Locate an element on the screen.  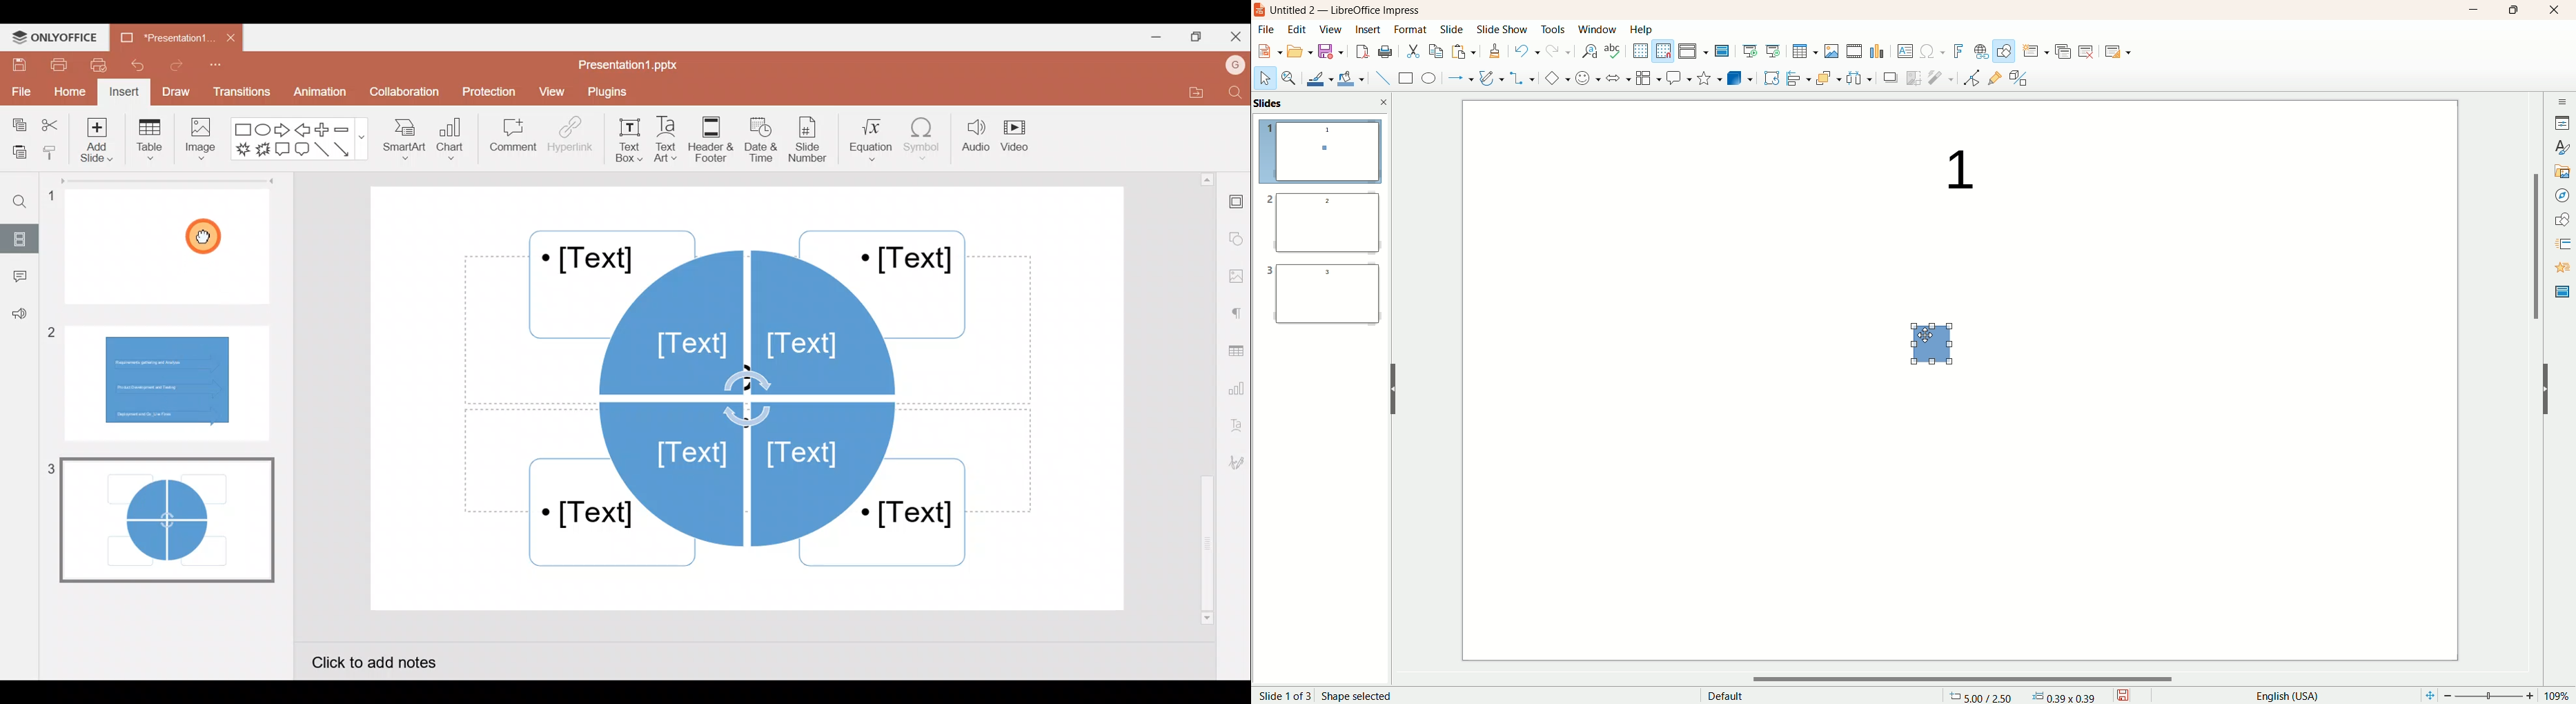
shadow is located at coordinates (1892, 79).